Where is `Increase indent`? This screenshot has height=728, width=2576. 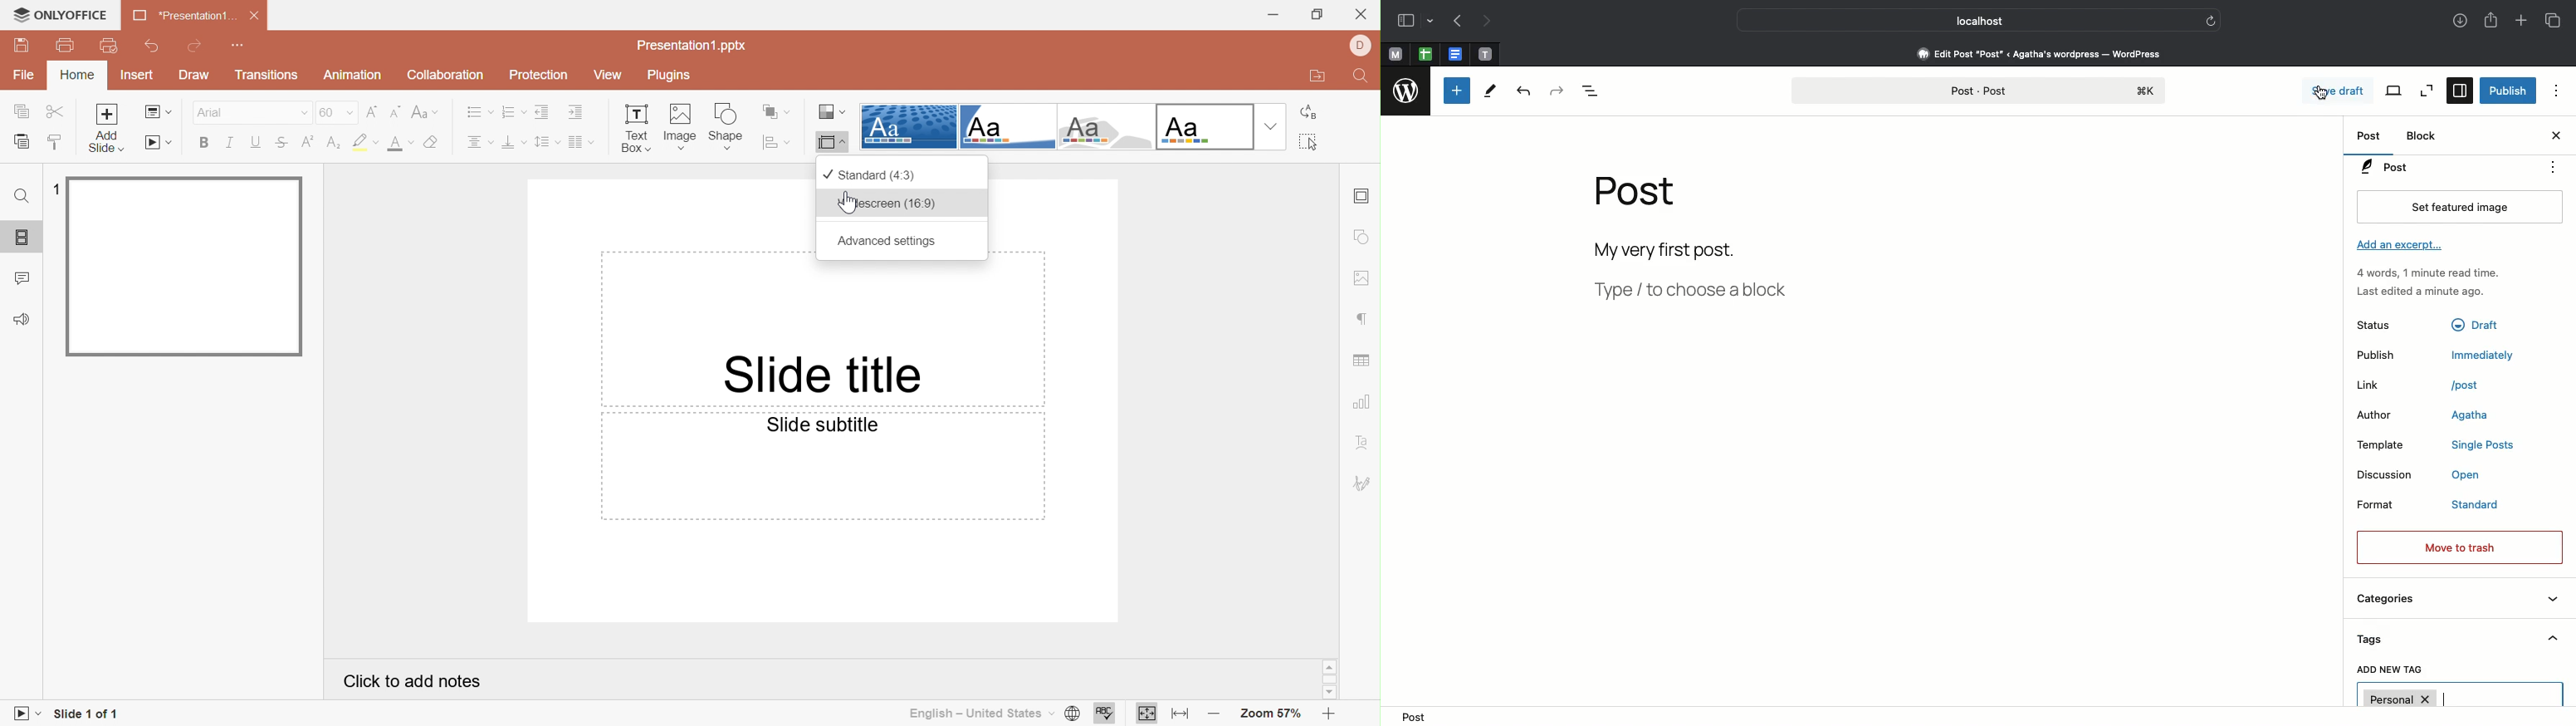
Increase indent is located at coordinates (575, 111).